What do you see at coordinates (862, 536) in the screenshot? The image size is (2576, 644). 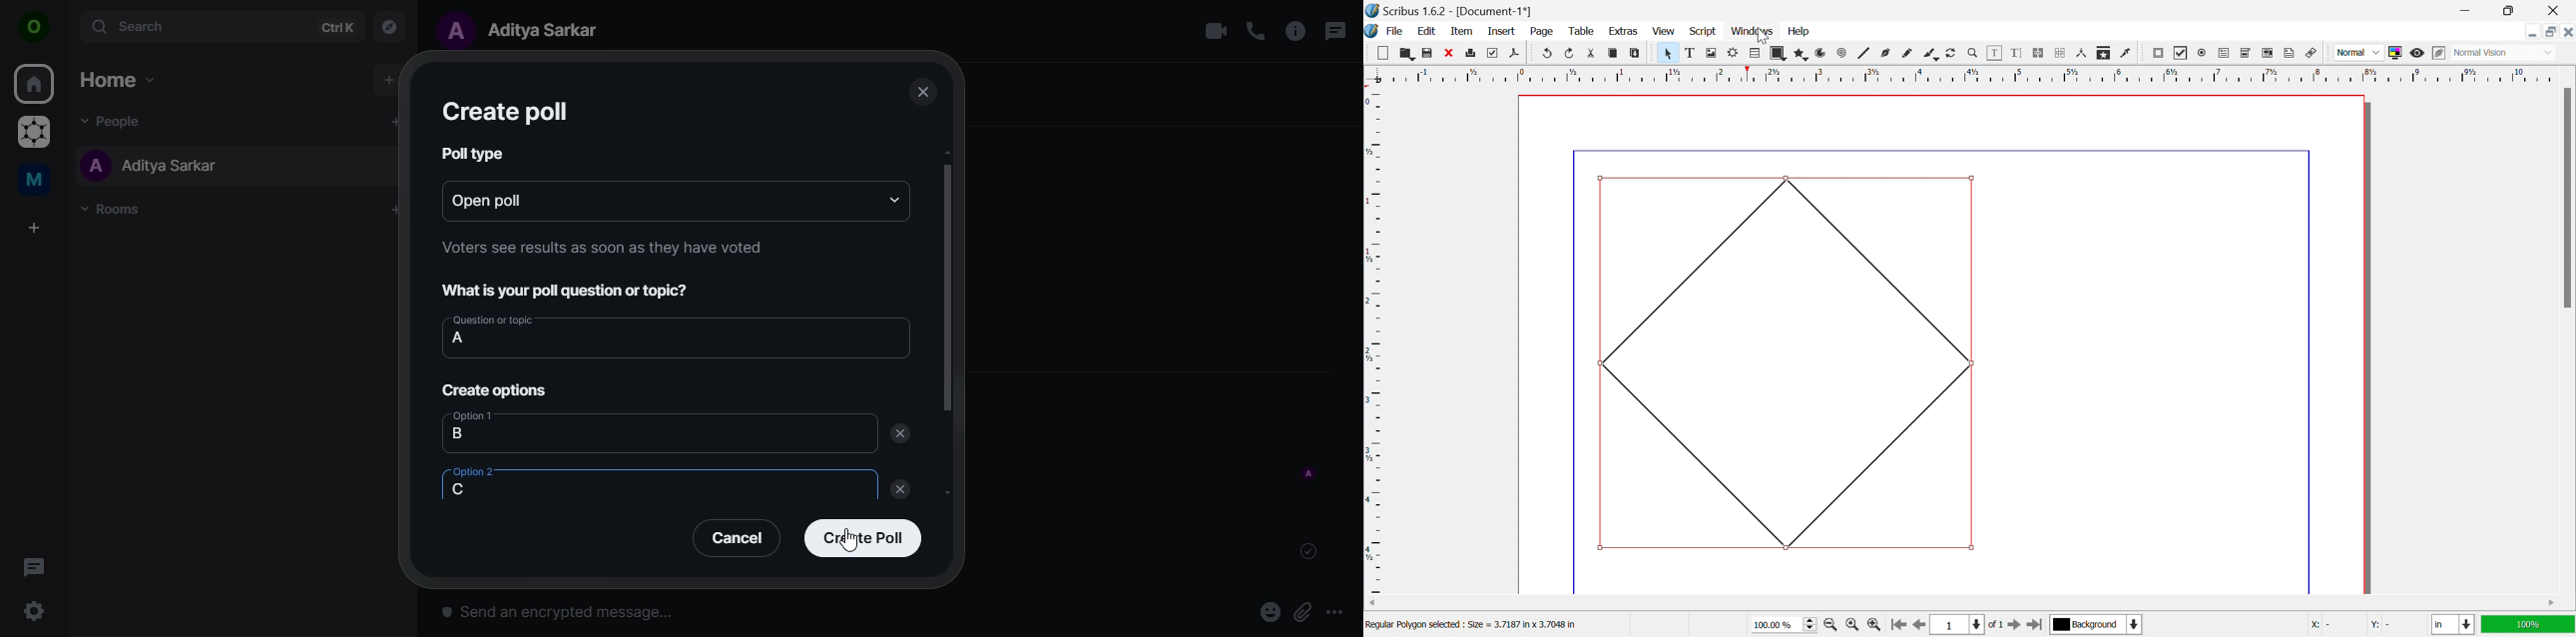 I see `create poll` at bounding box center [862, 536].